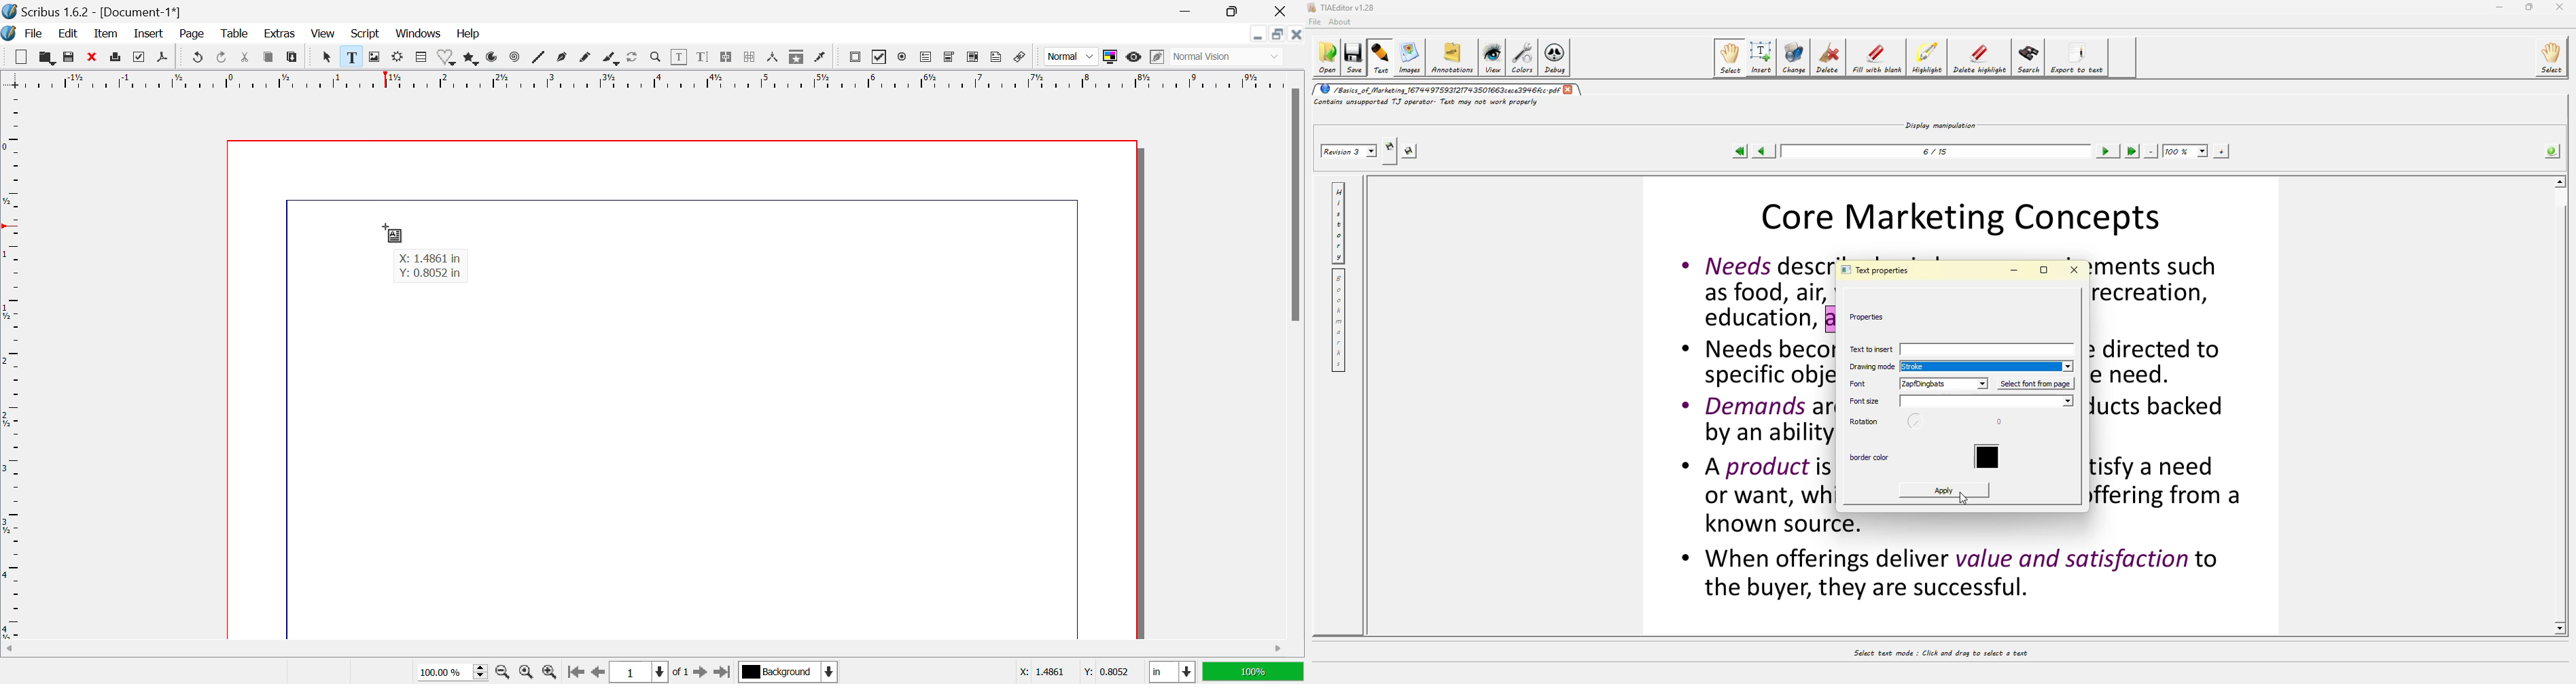  Describe the element at coordinates (1157, 58) in the screenshot. I see `Edit in Preview Mode` at that location.